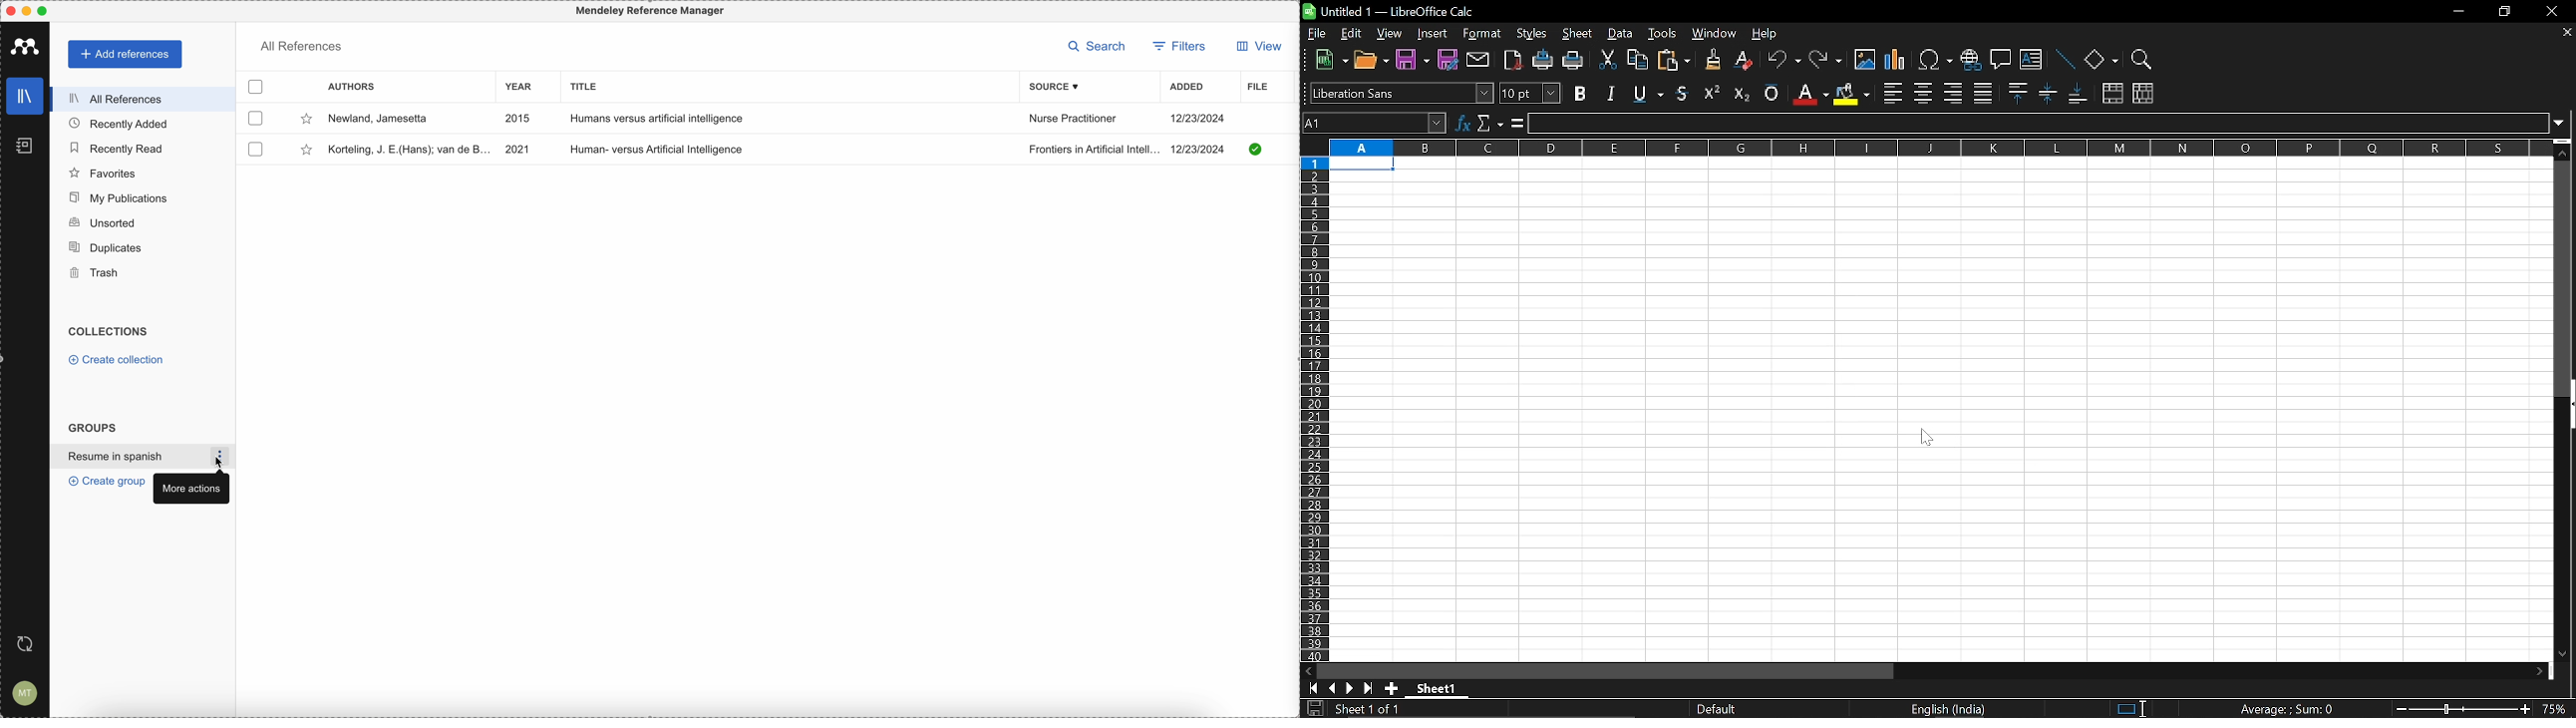 Image resolution: width=2576 pixels, height=728 pixels. Describe the element at coordinates (2456, 11) in the screenshot. I see `minimize` at that location.